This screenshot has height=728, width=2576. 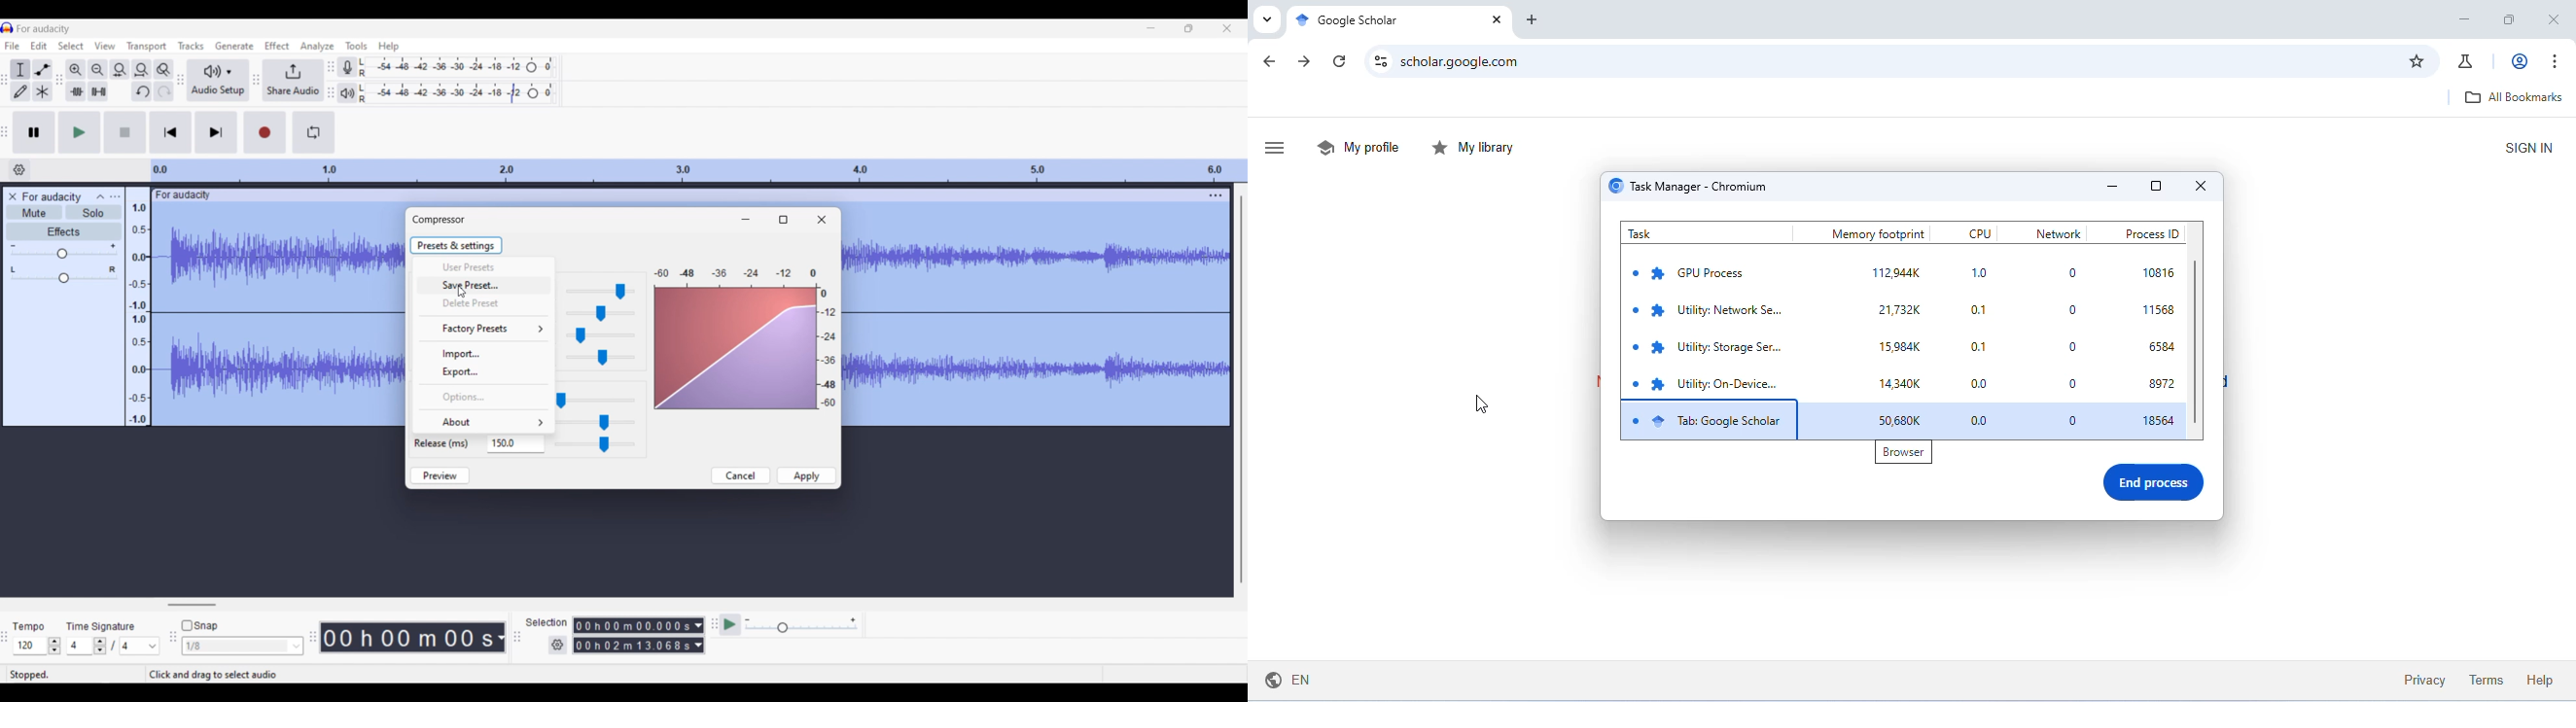 What do you see at coordinates (742, 476) in the screenshot?
I see `Cancel` at bounding box center [742, 476].